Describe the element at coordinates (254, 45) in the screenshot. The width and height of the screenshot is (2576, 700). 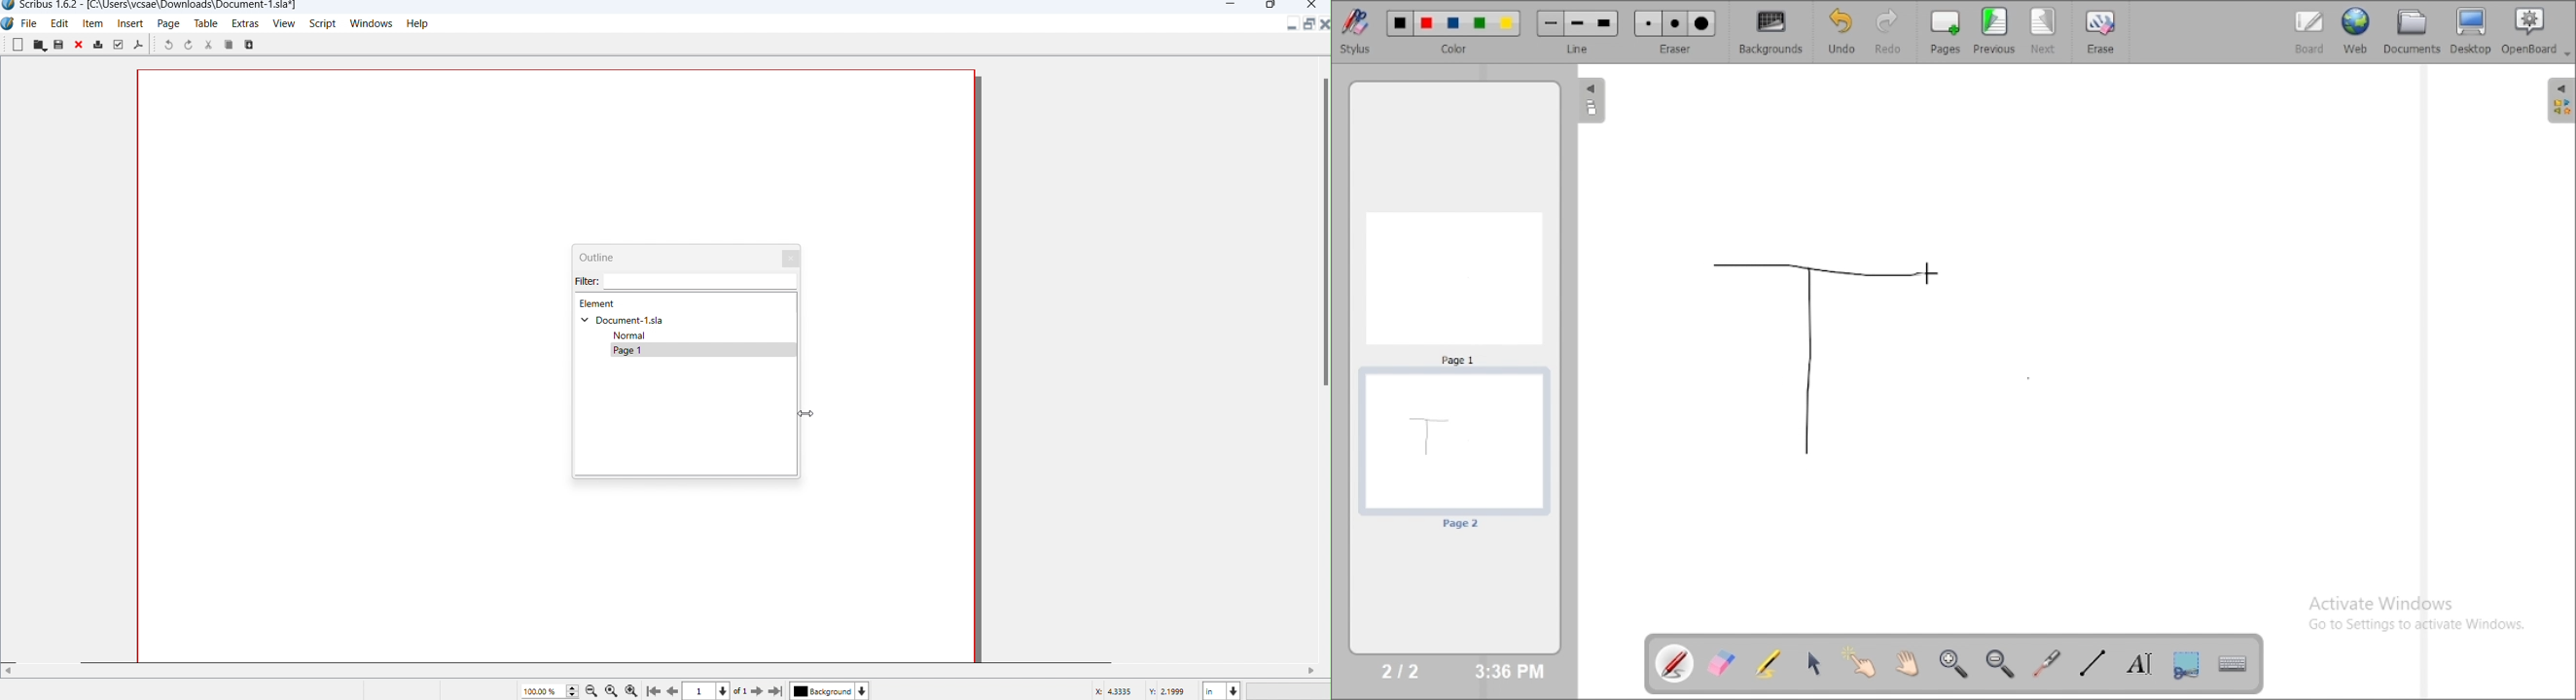
I see `copy` at that location.